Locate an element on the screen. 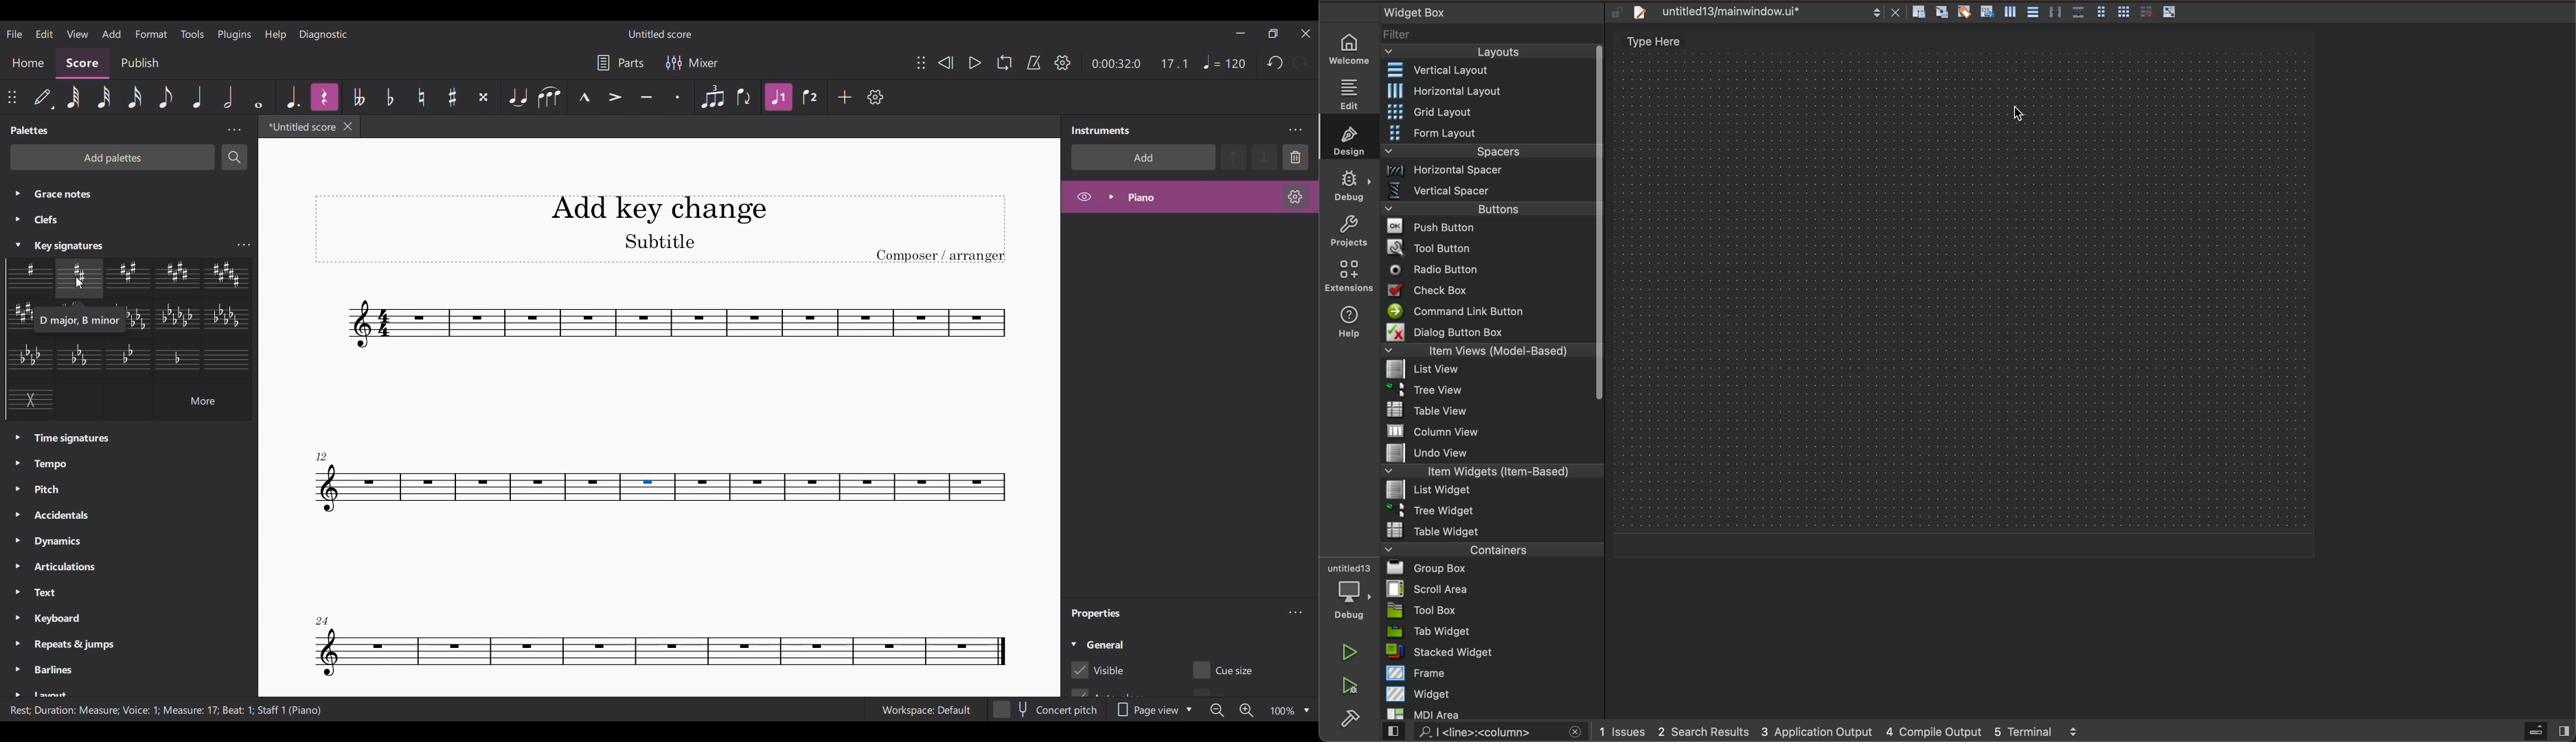 This screenshot has width=2576, height=756. Key signature settings is located at coordinates (243, 245).